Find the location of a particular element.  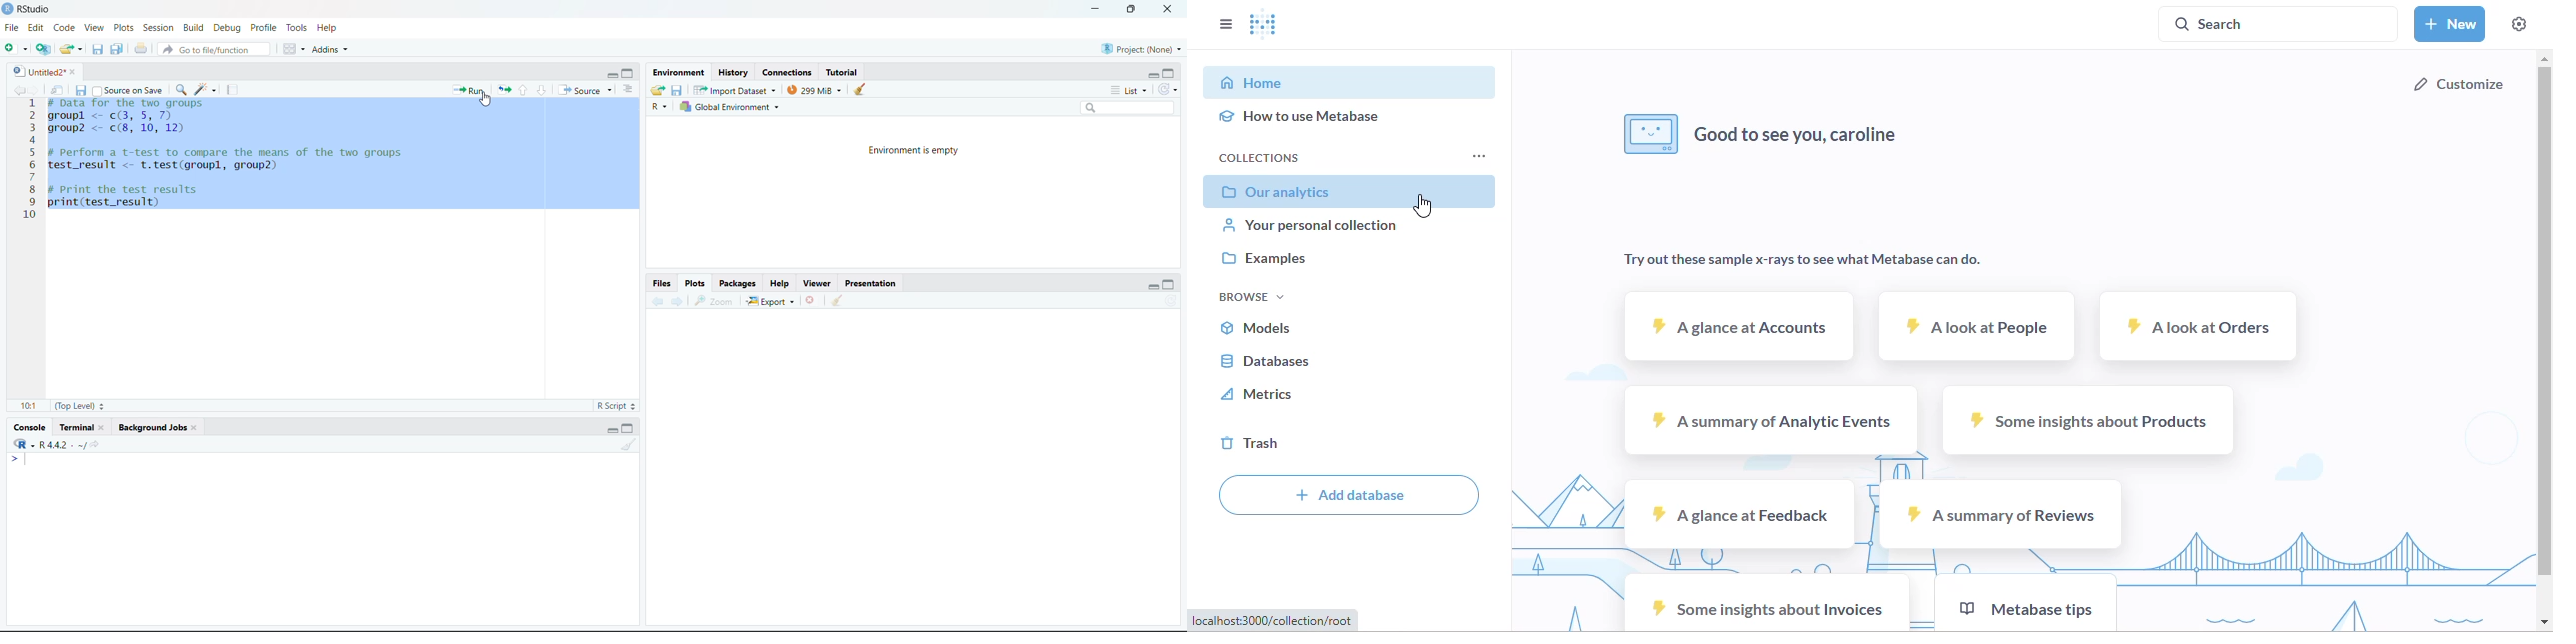

good to see you, user is located at coordinates (1762, 134).